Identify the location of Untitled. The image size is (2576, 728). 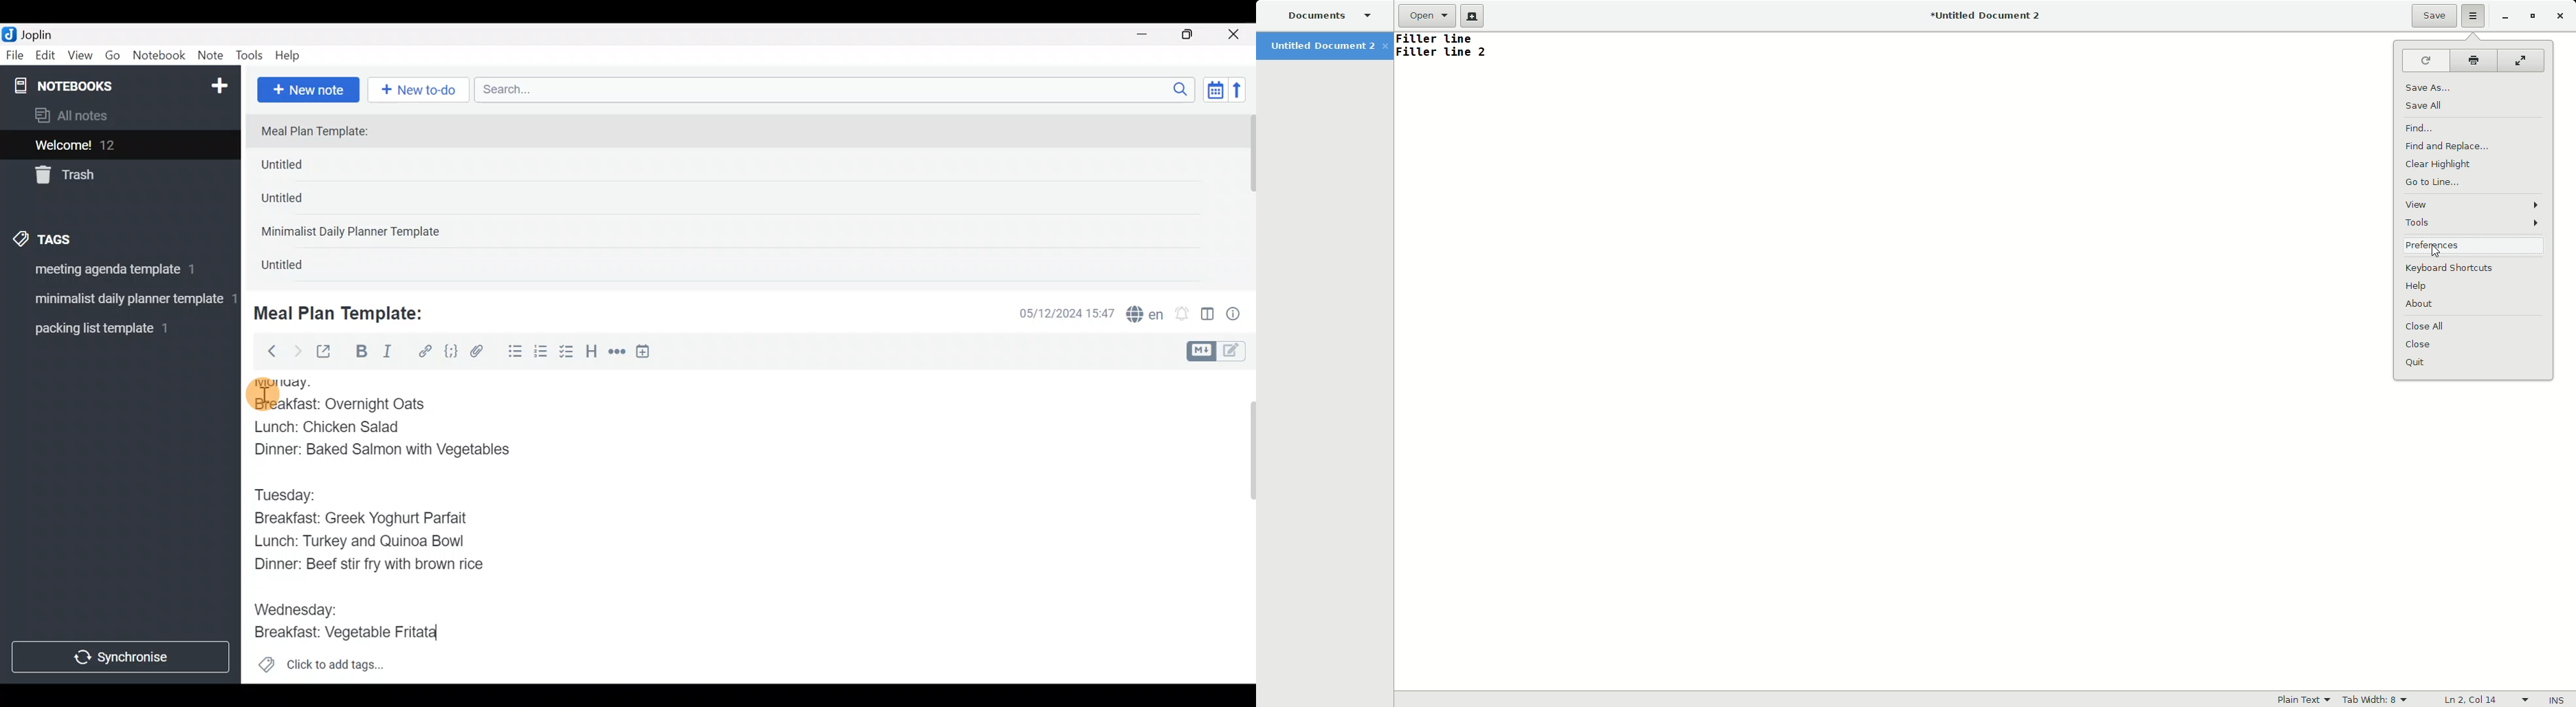
(300, 202).